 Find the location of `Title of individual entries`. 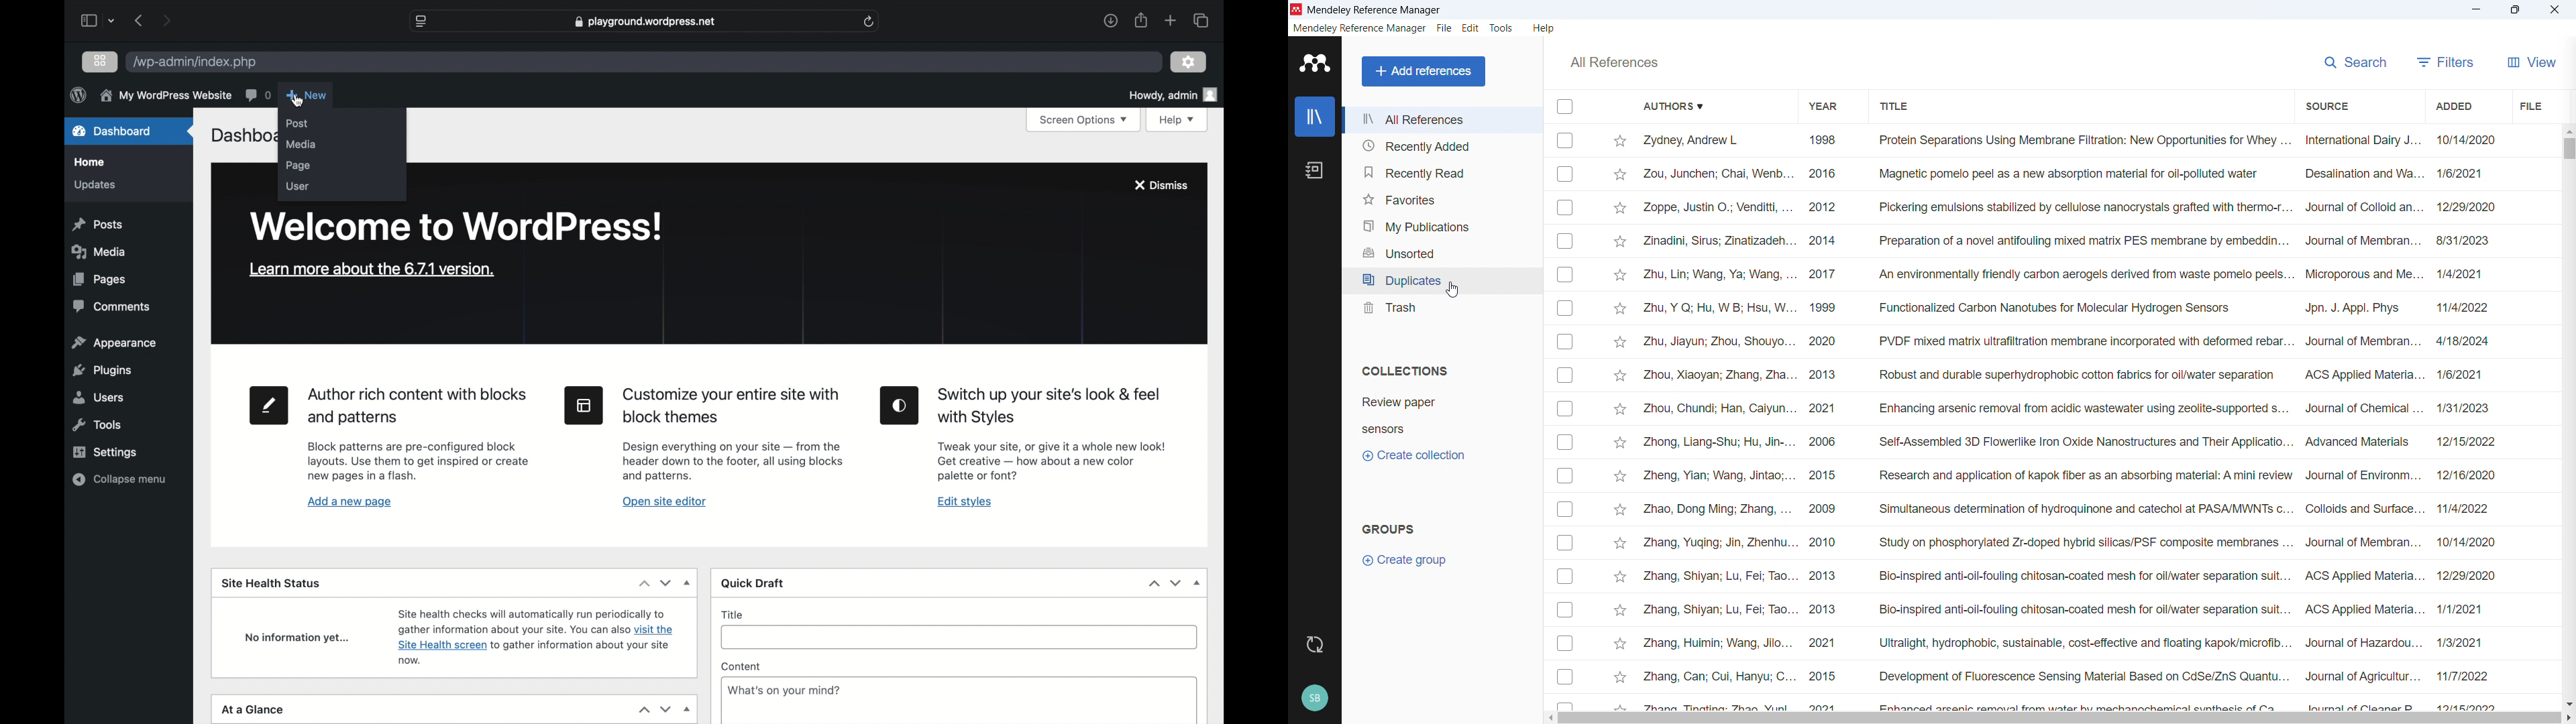

Title of individual entries is located at coordinates (2084, 421).